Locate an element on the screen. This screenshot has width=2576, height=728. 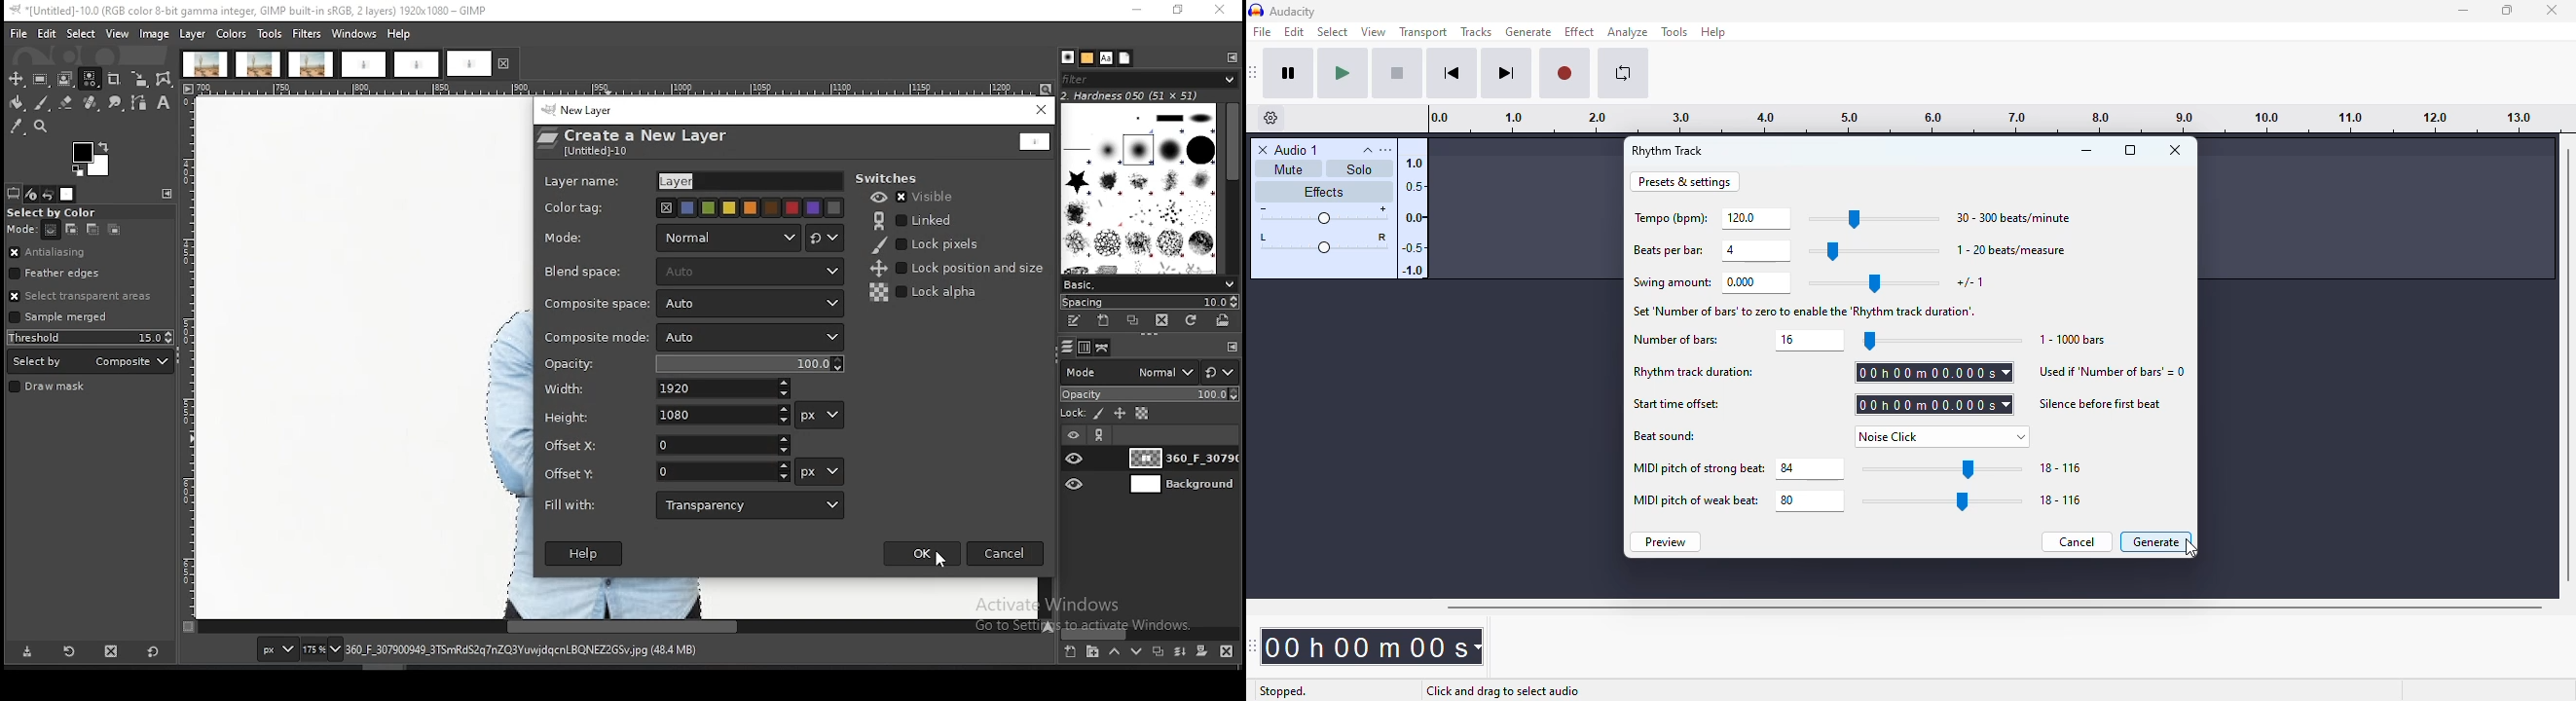
set rhythm track duration is located at coordinates (1933, 372).